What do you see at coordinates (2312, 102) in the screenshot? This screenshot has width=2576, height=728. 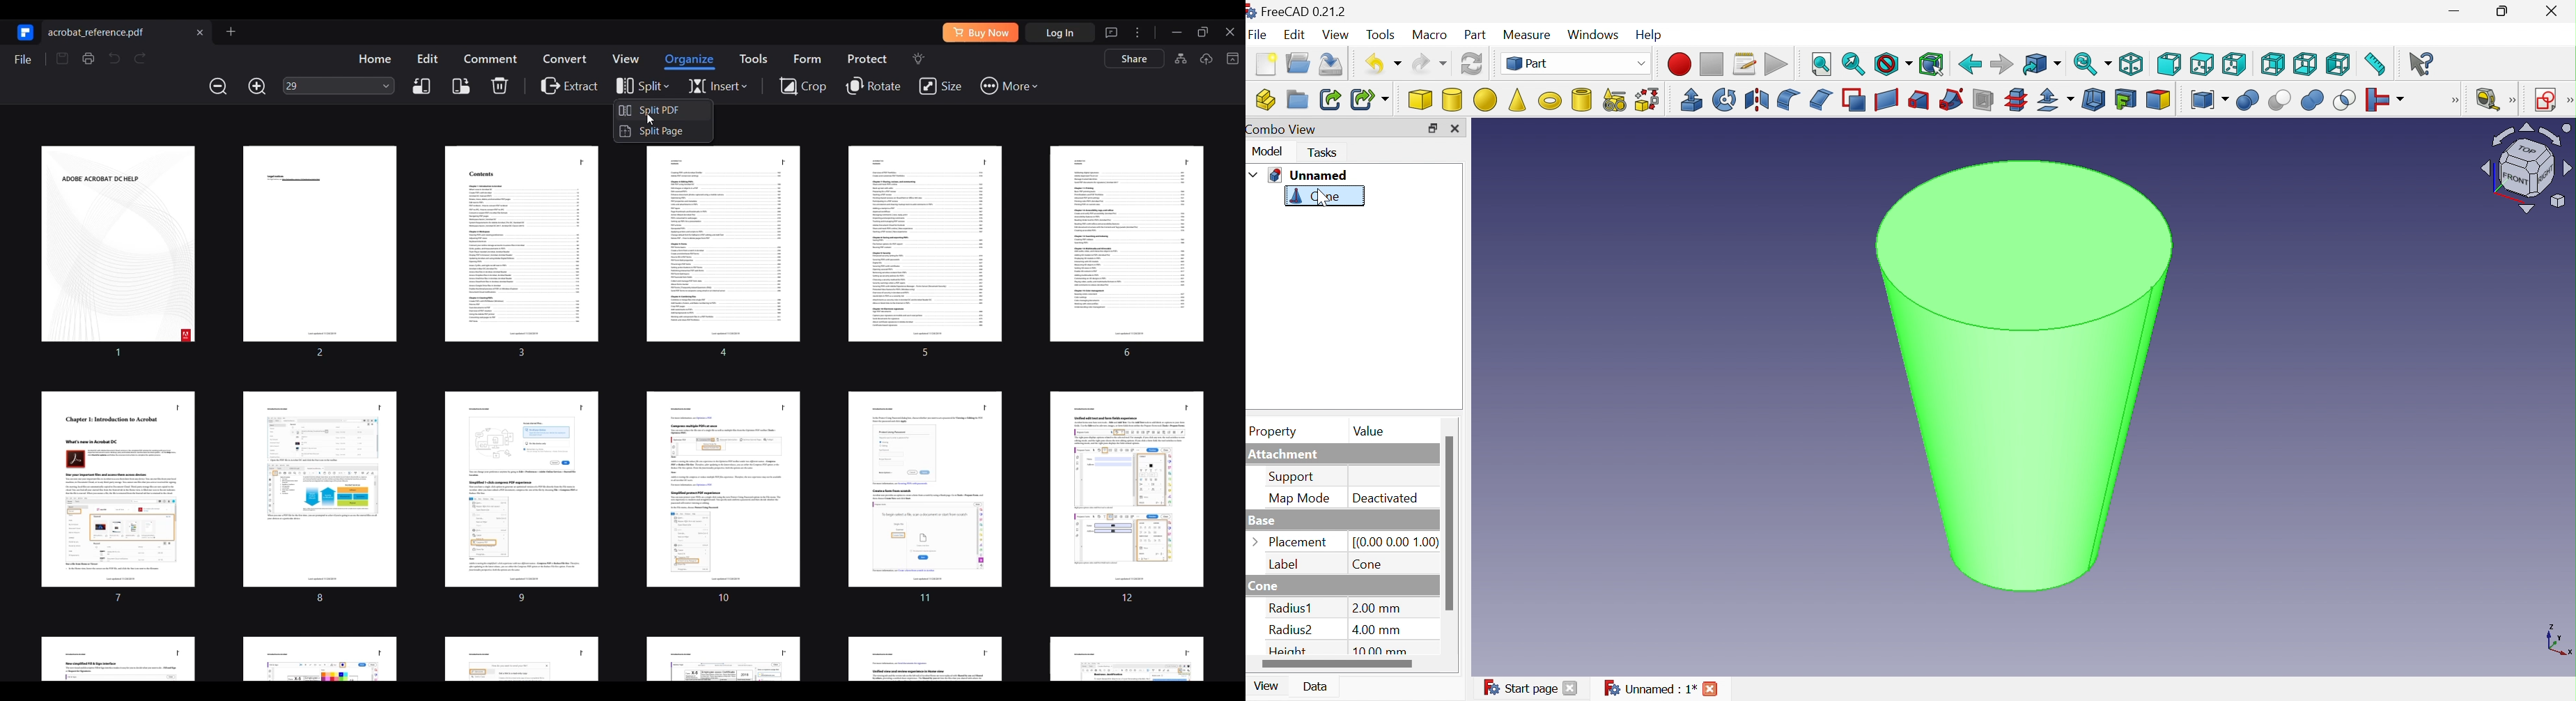 I see `Union` at bounding box center [2312, 102].